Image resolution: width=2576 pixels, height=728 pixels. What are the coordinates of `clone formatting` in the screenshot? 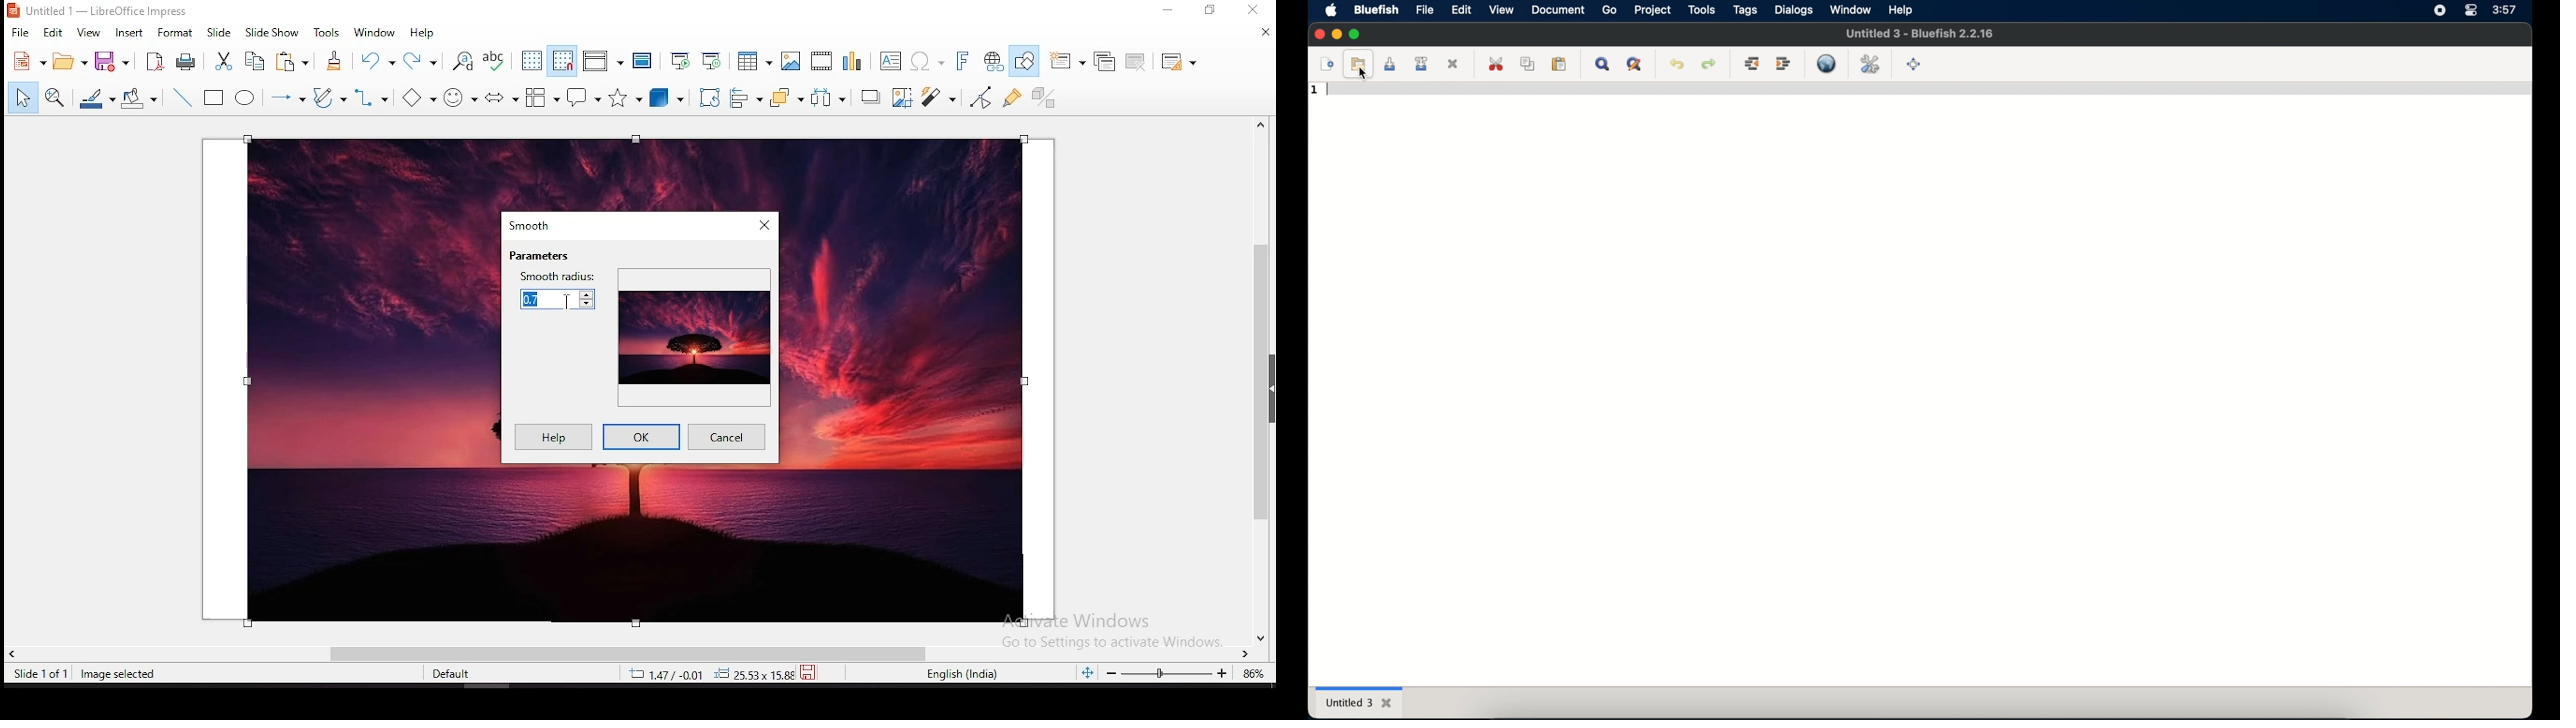 It's located at (334, 60).